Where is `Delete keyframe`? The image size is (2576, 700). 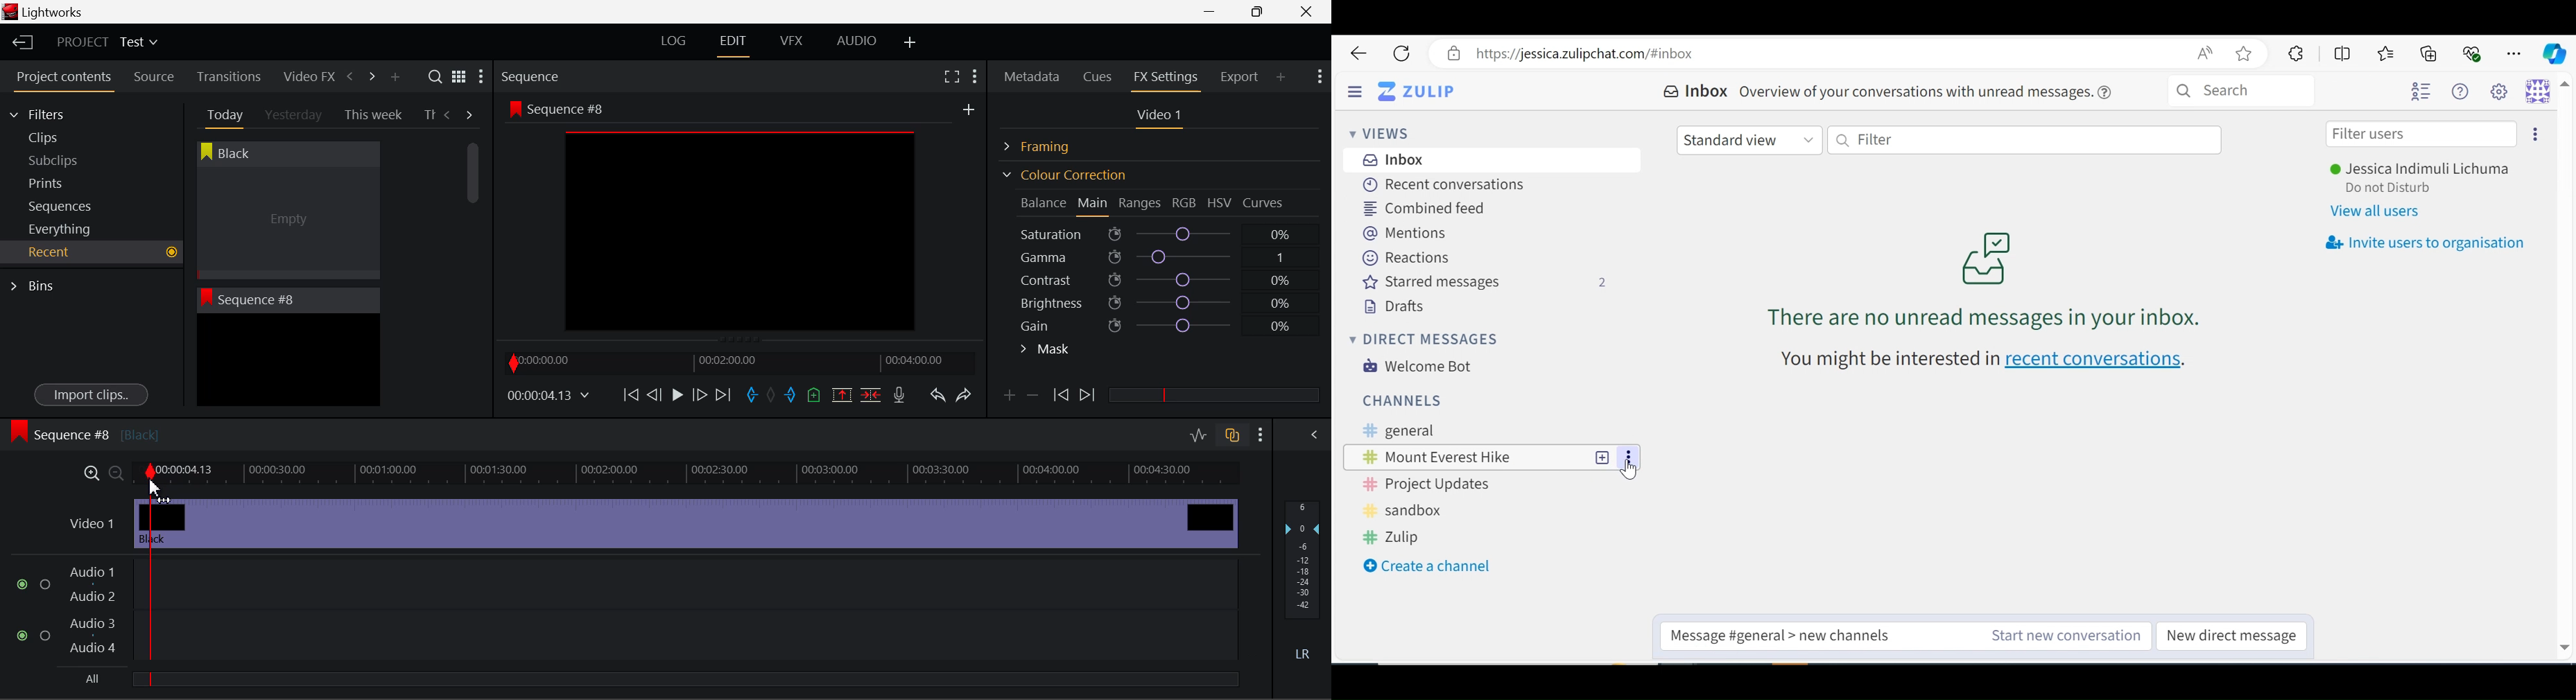 Delete keyframe is located at coordinates (1032, 398).